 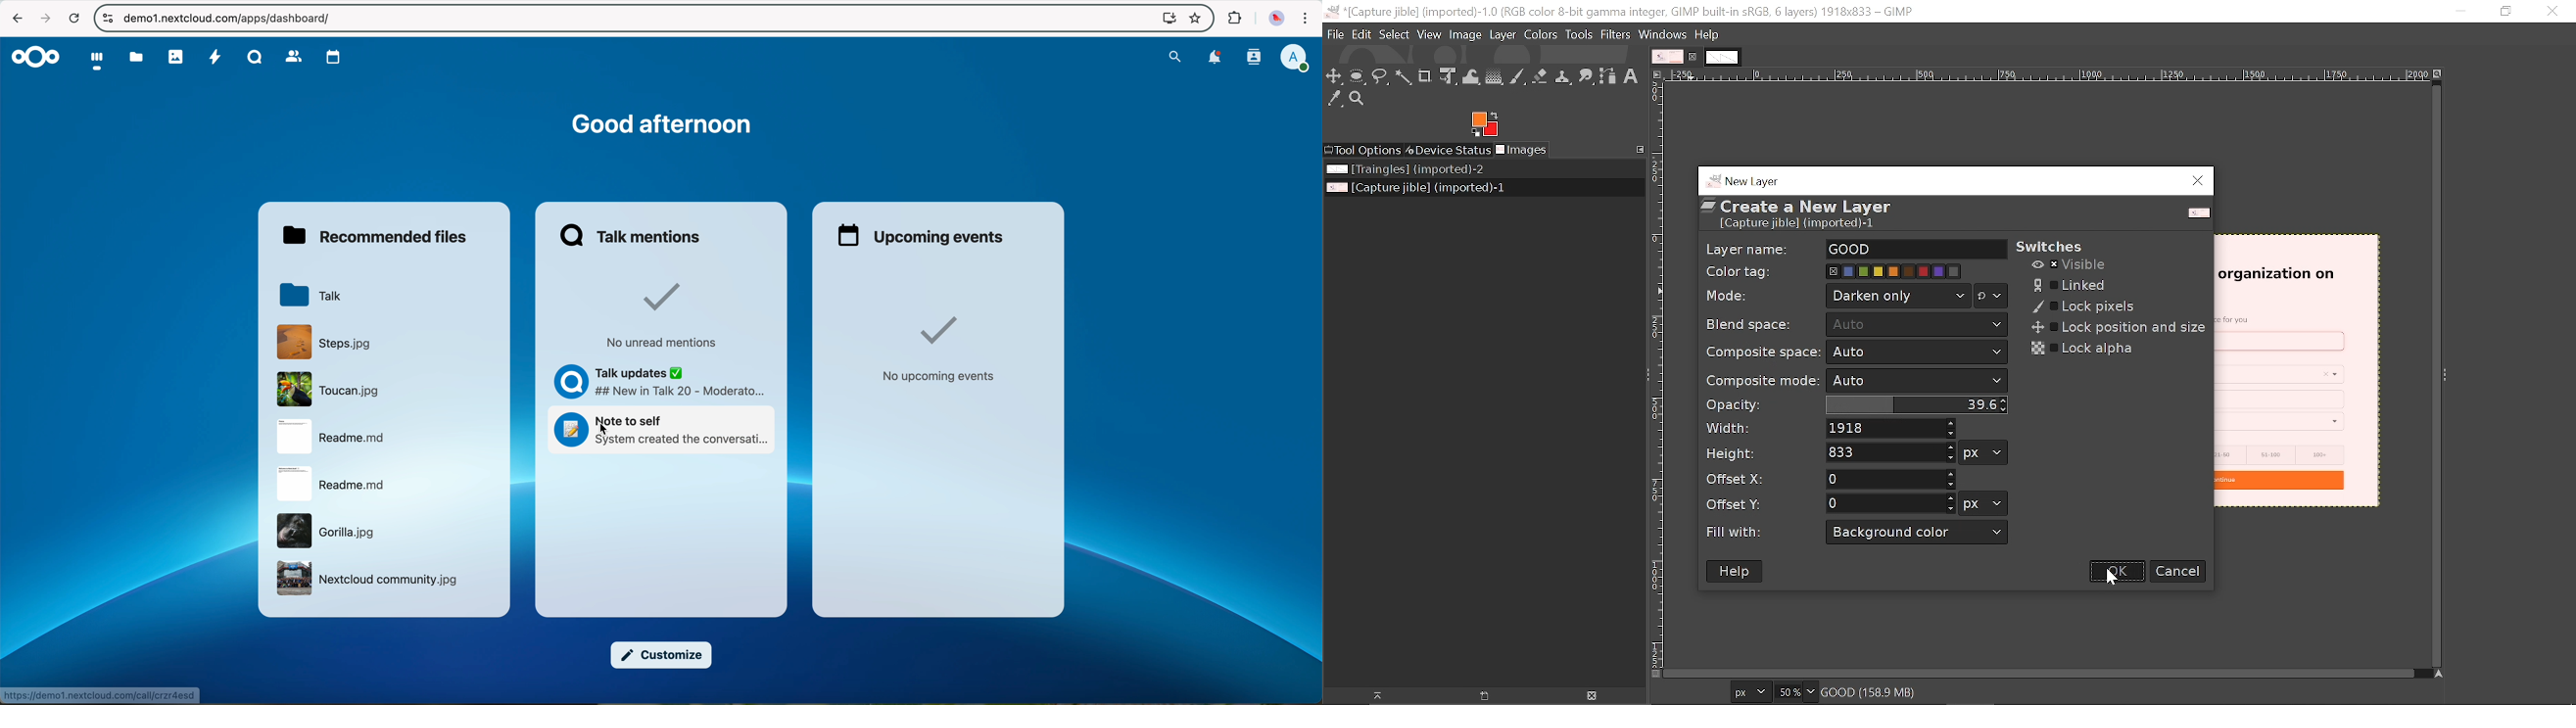 What do you see at coordinates (1306, 18) in the screenshot?
I see `customize and control Google Chrome` at bounding box center [1306, 18].